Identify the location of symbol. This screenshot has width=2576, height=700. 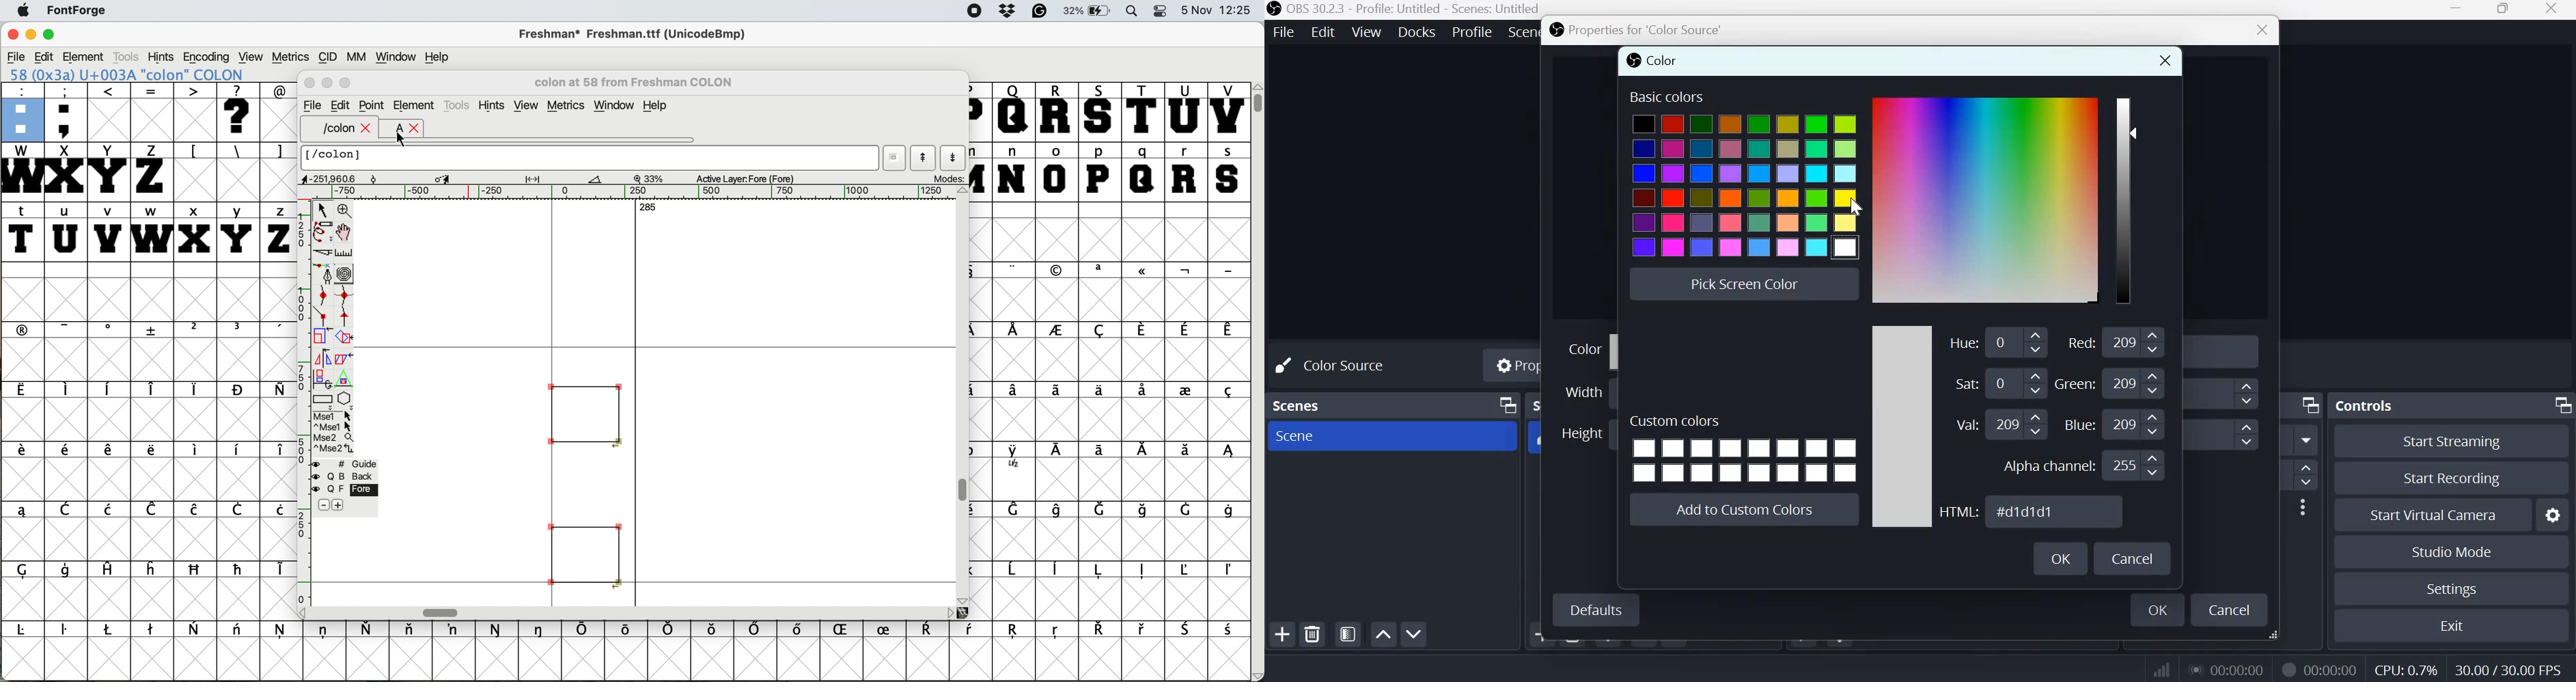
(1185, 271).